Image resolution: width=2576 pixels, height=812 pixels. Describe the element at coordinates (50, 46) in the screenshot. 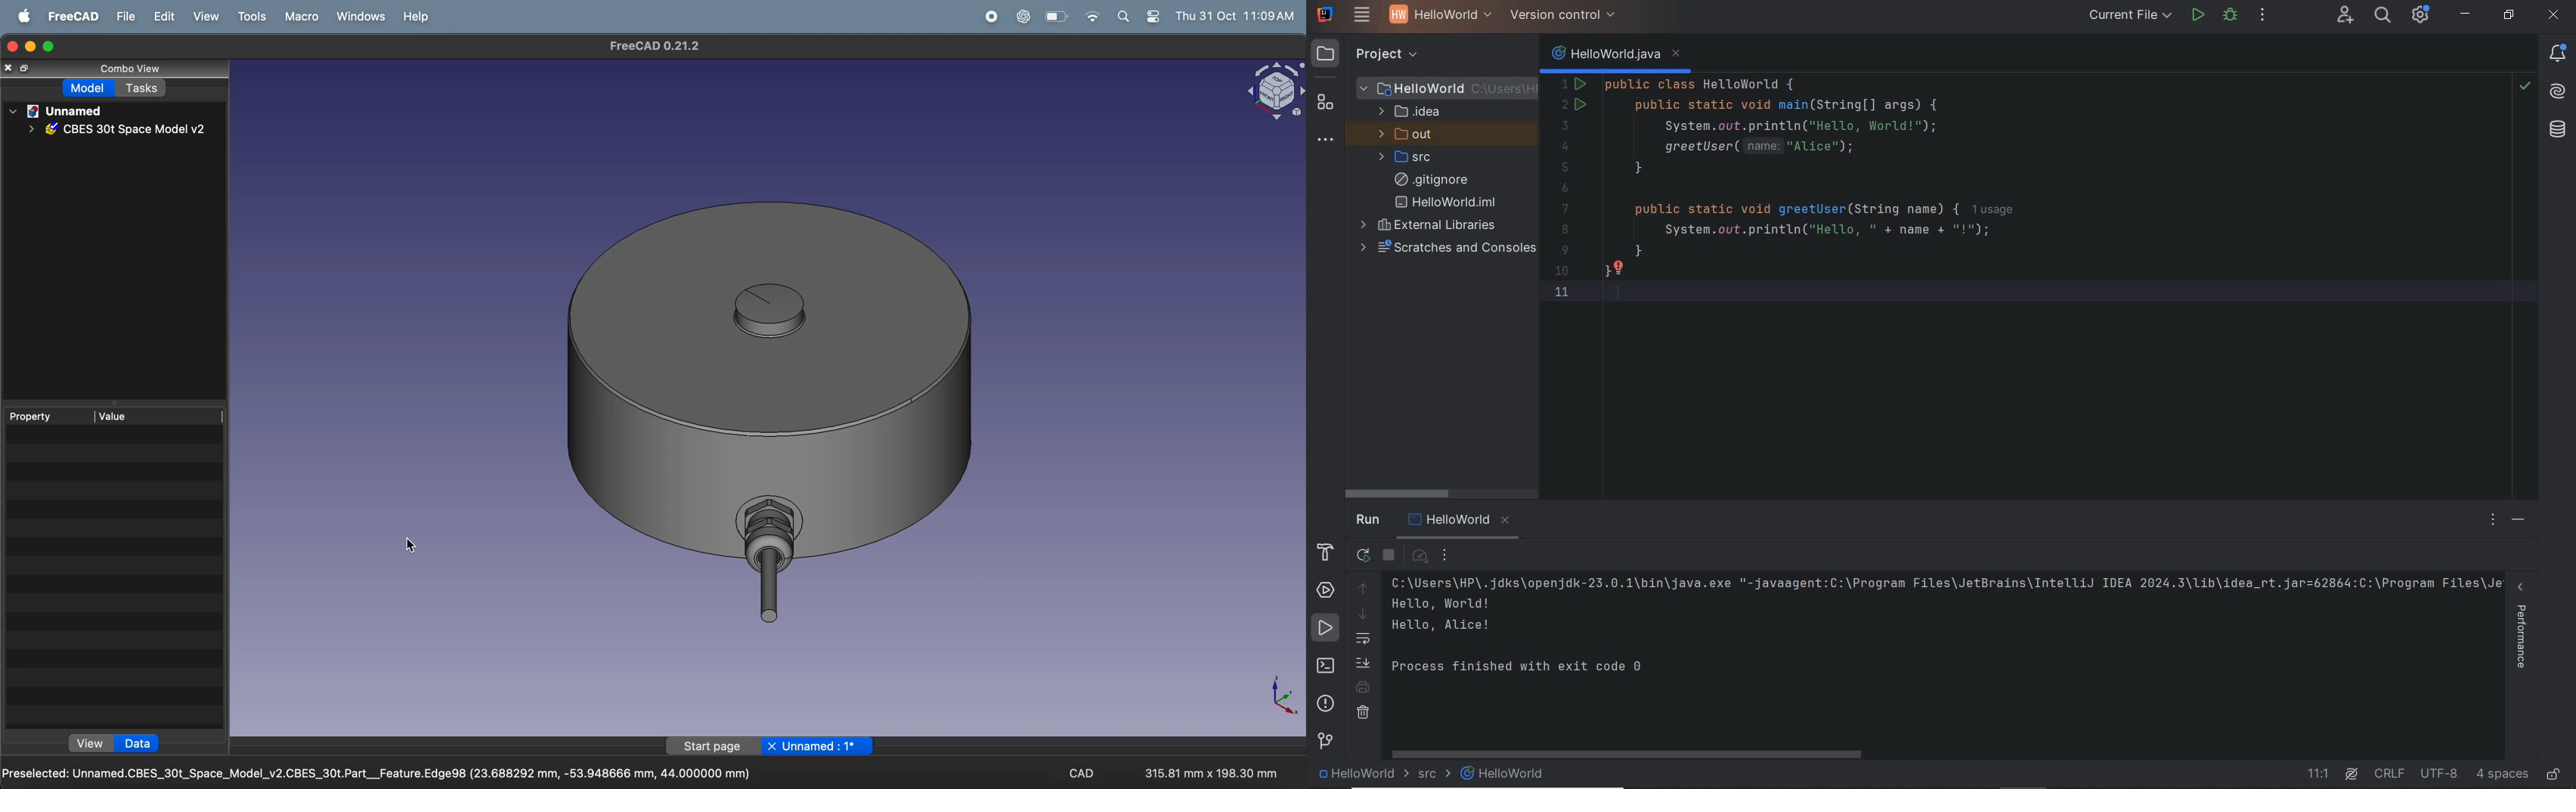

I see `maximize` at that location.